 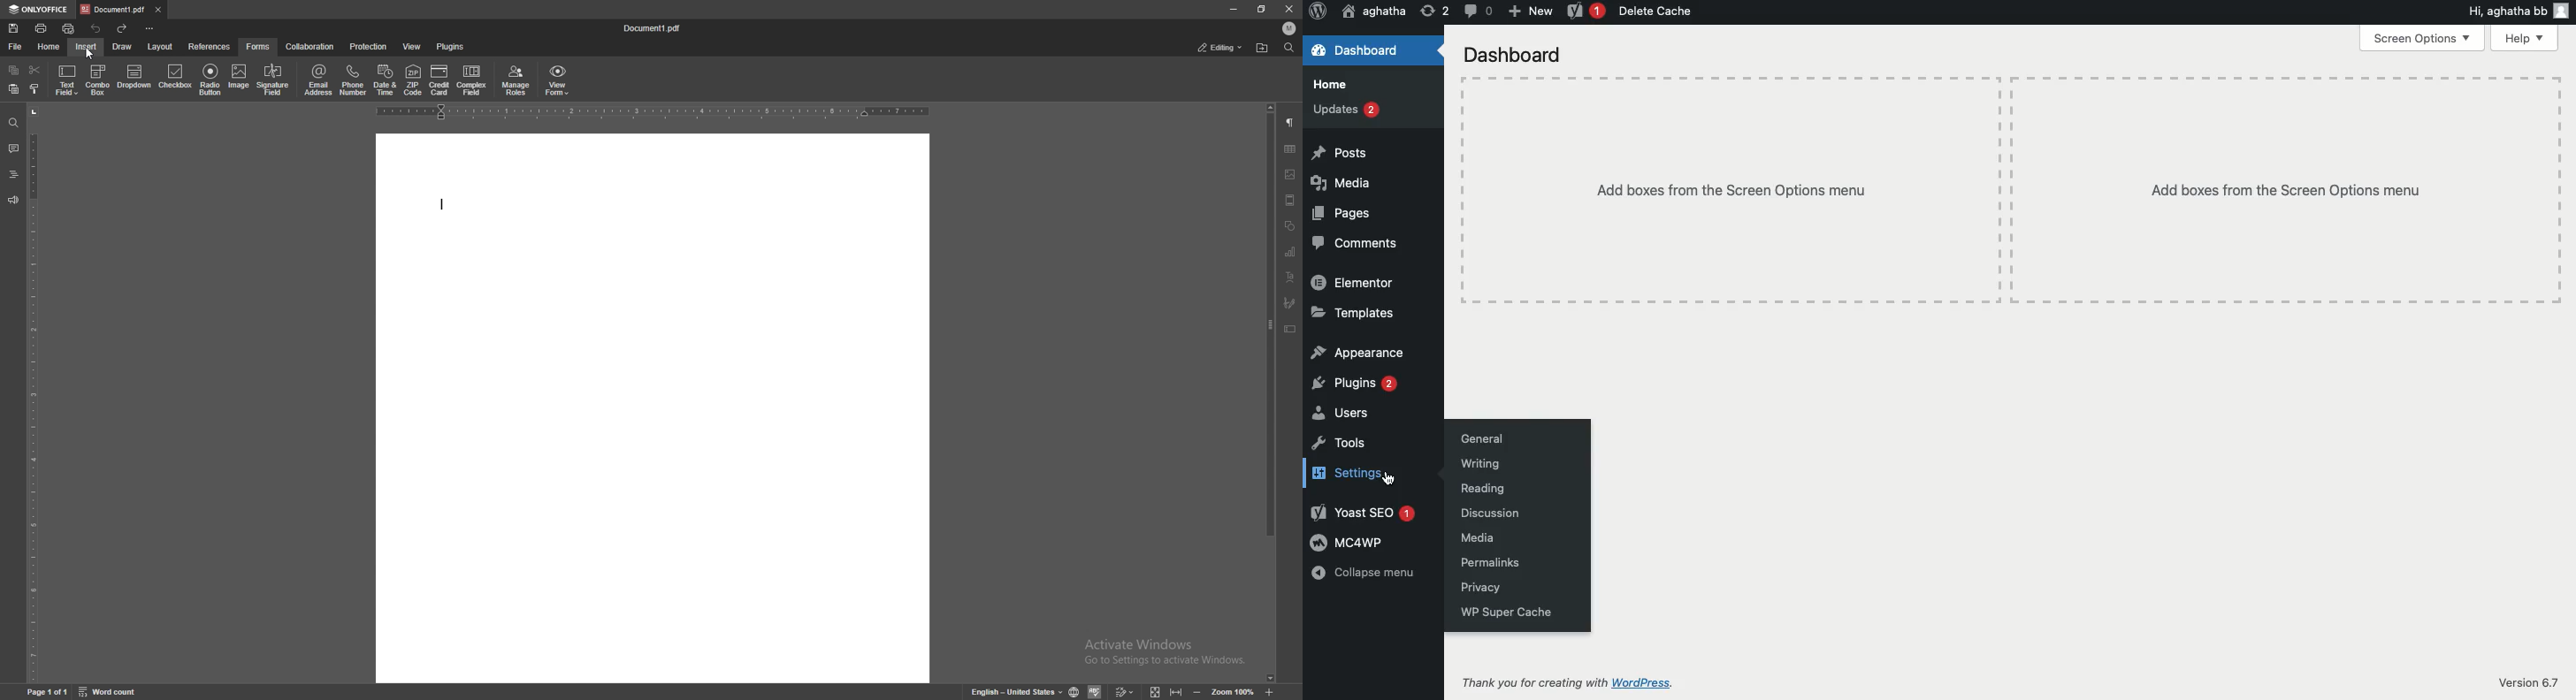 What do you see at coordinates (161, 47) in the screenshot?
I see `layout` at bounding box center [161, 47].